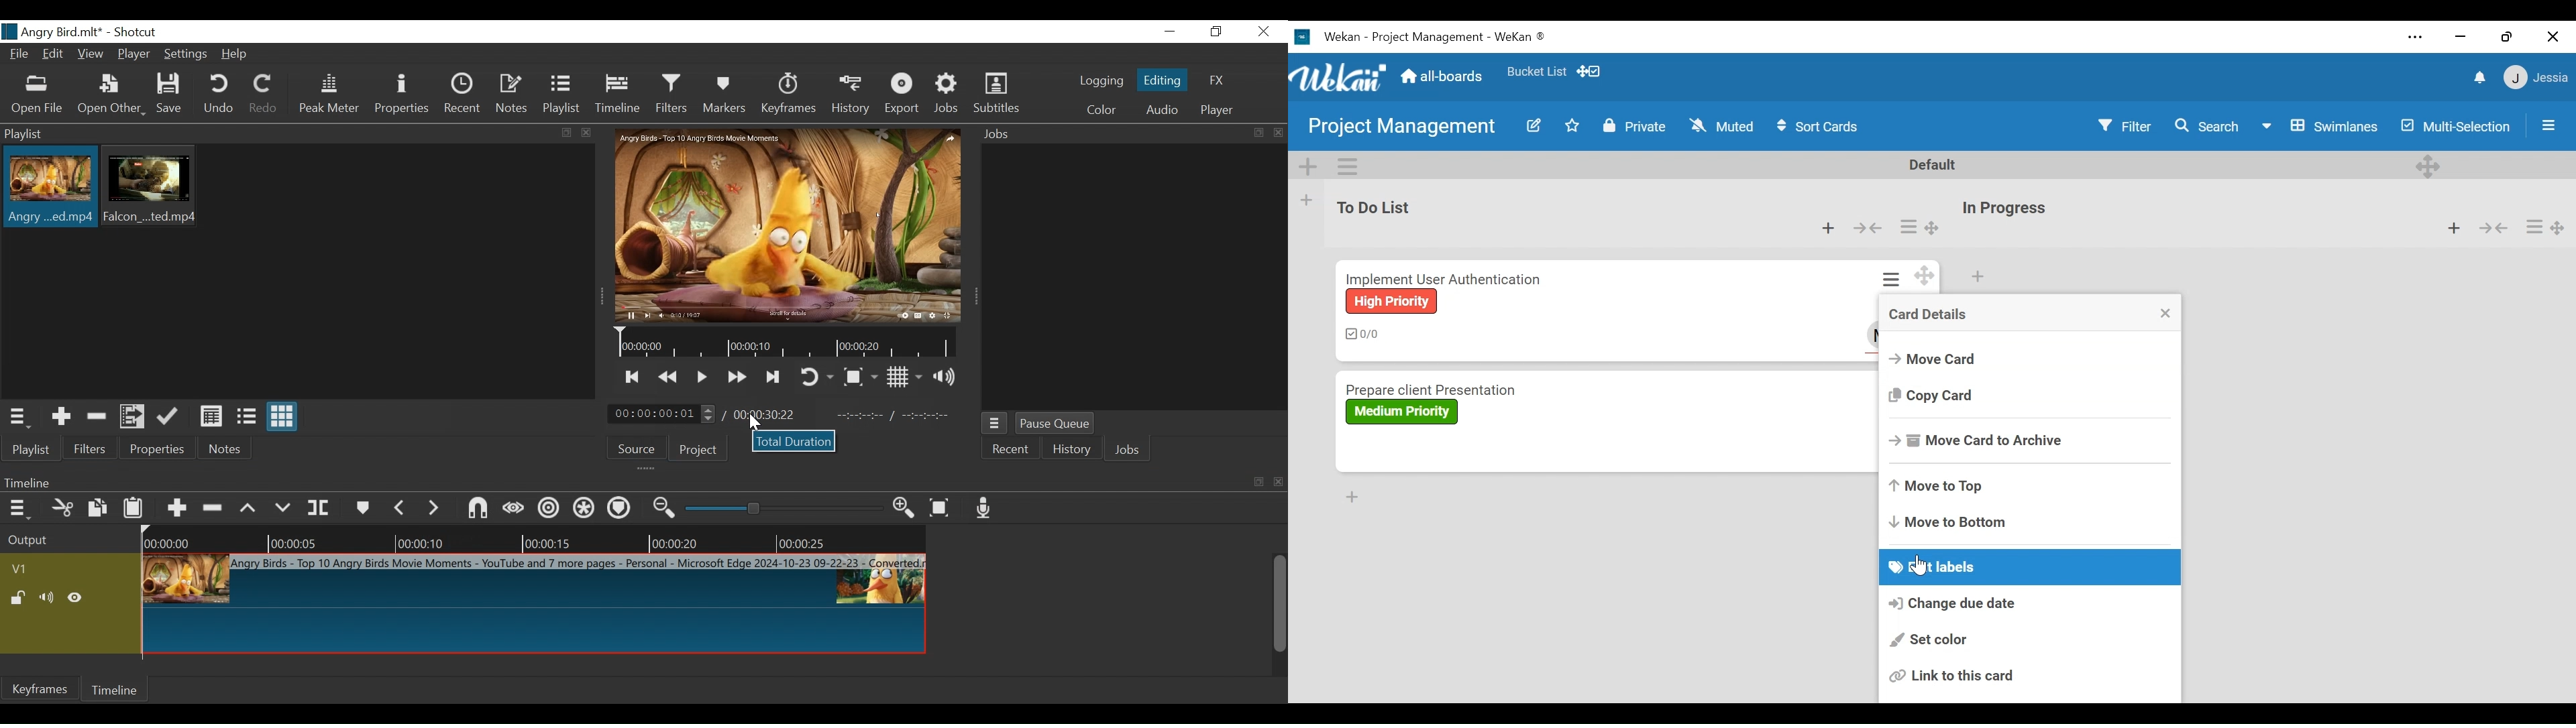 Image resolution: width=2576 pixels, height=728 pixels. Describe the element at coordinates (1636, 126) in the screenshot. I see `Private` at that location.